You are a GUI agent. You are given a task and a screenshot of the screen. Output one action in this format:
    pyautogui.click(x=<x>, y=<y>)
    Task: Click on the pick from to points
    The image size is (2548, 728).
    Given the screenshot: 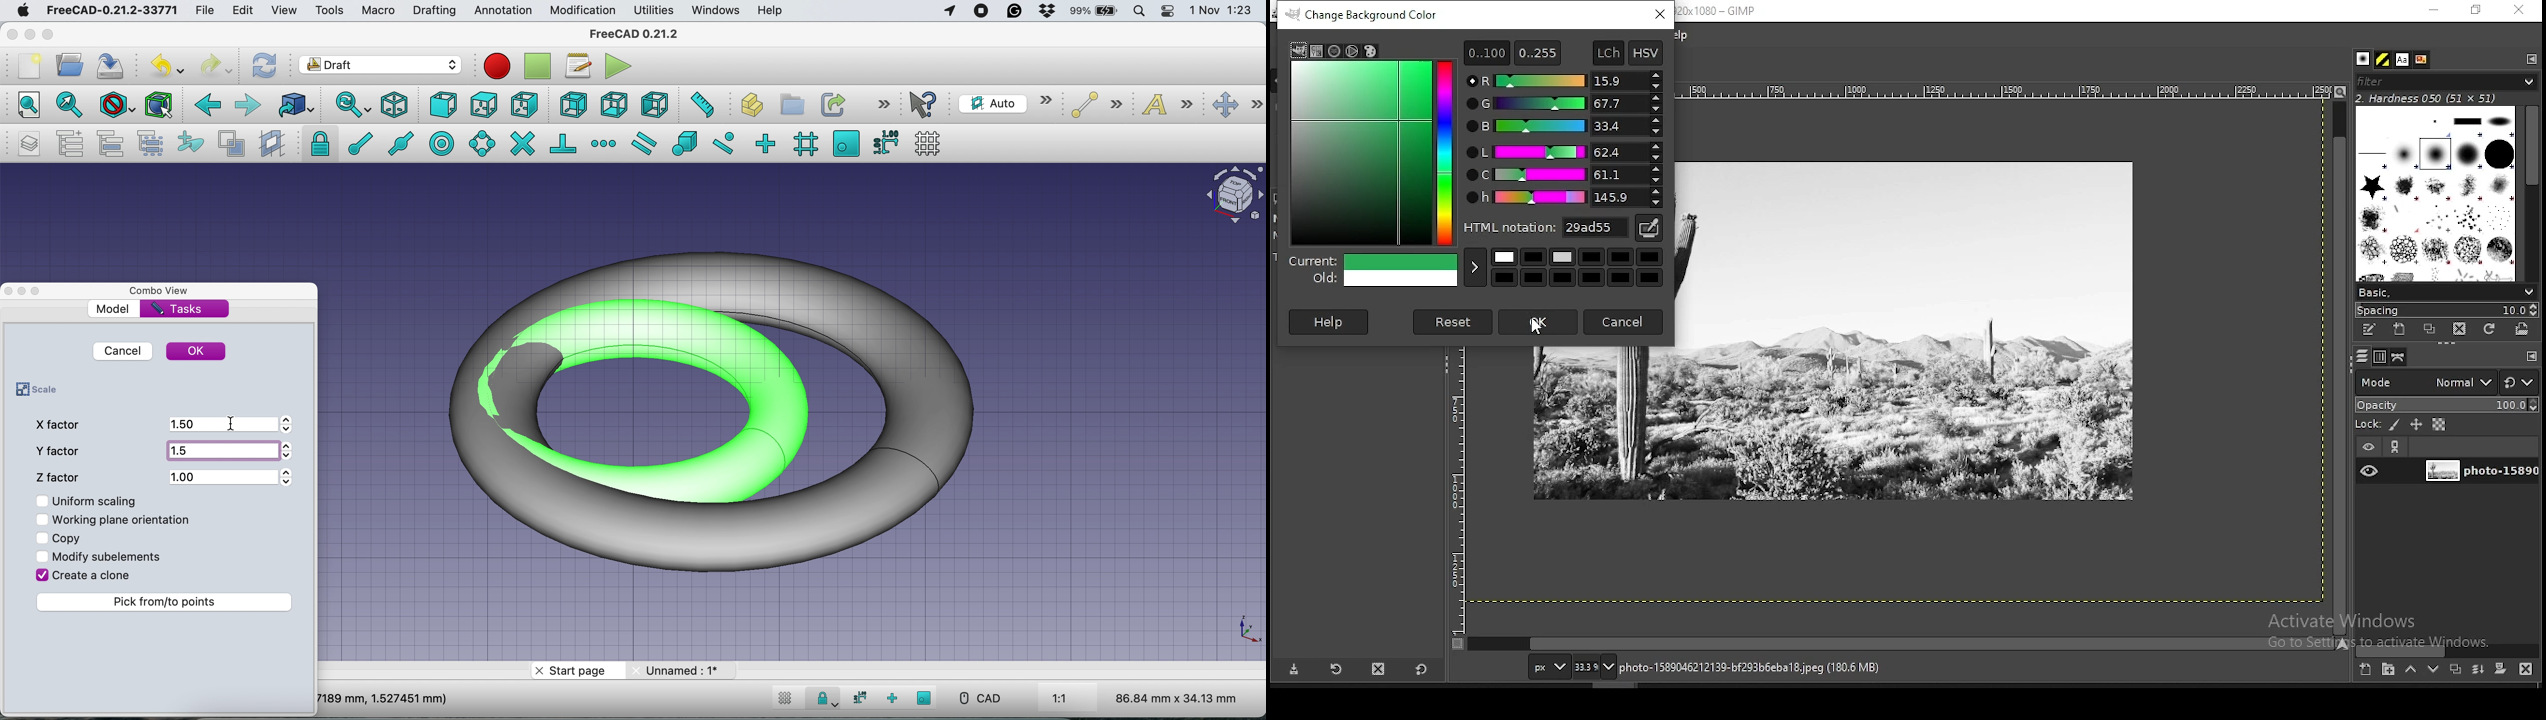 What is the action you would take?
    pyautogui.click(x=167, y=602)
    